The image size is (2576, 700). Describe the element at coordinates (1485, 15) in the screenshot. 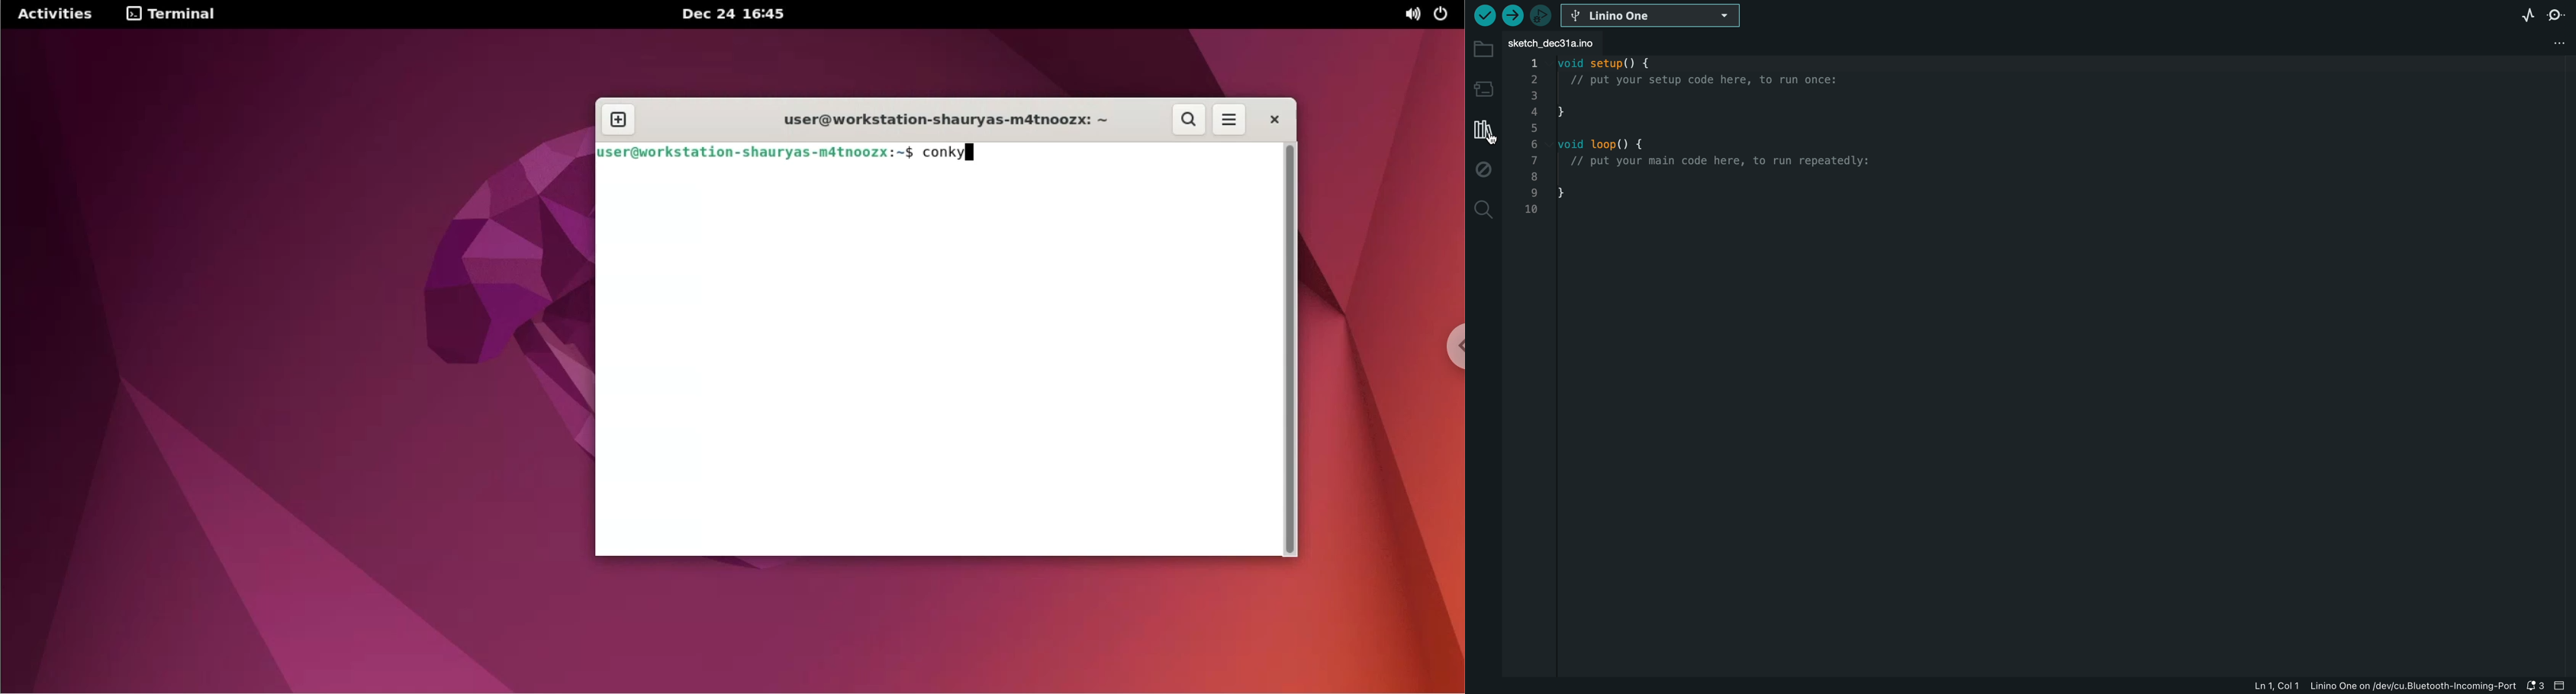

I see `verify` at that location.